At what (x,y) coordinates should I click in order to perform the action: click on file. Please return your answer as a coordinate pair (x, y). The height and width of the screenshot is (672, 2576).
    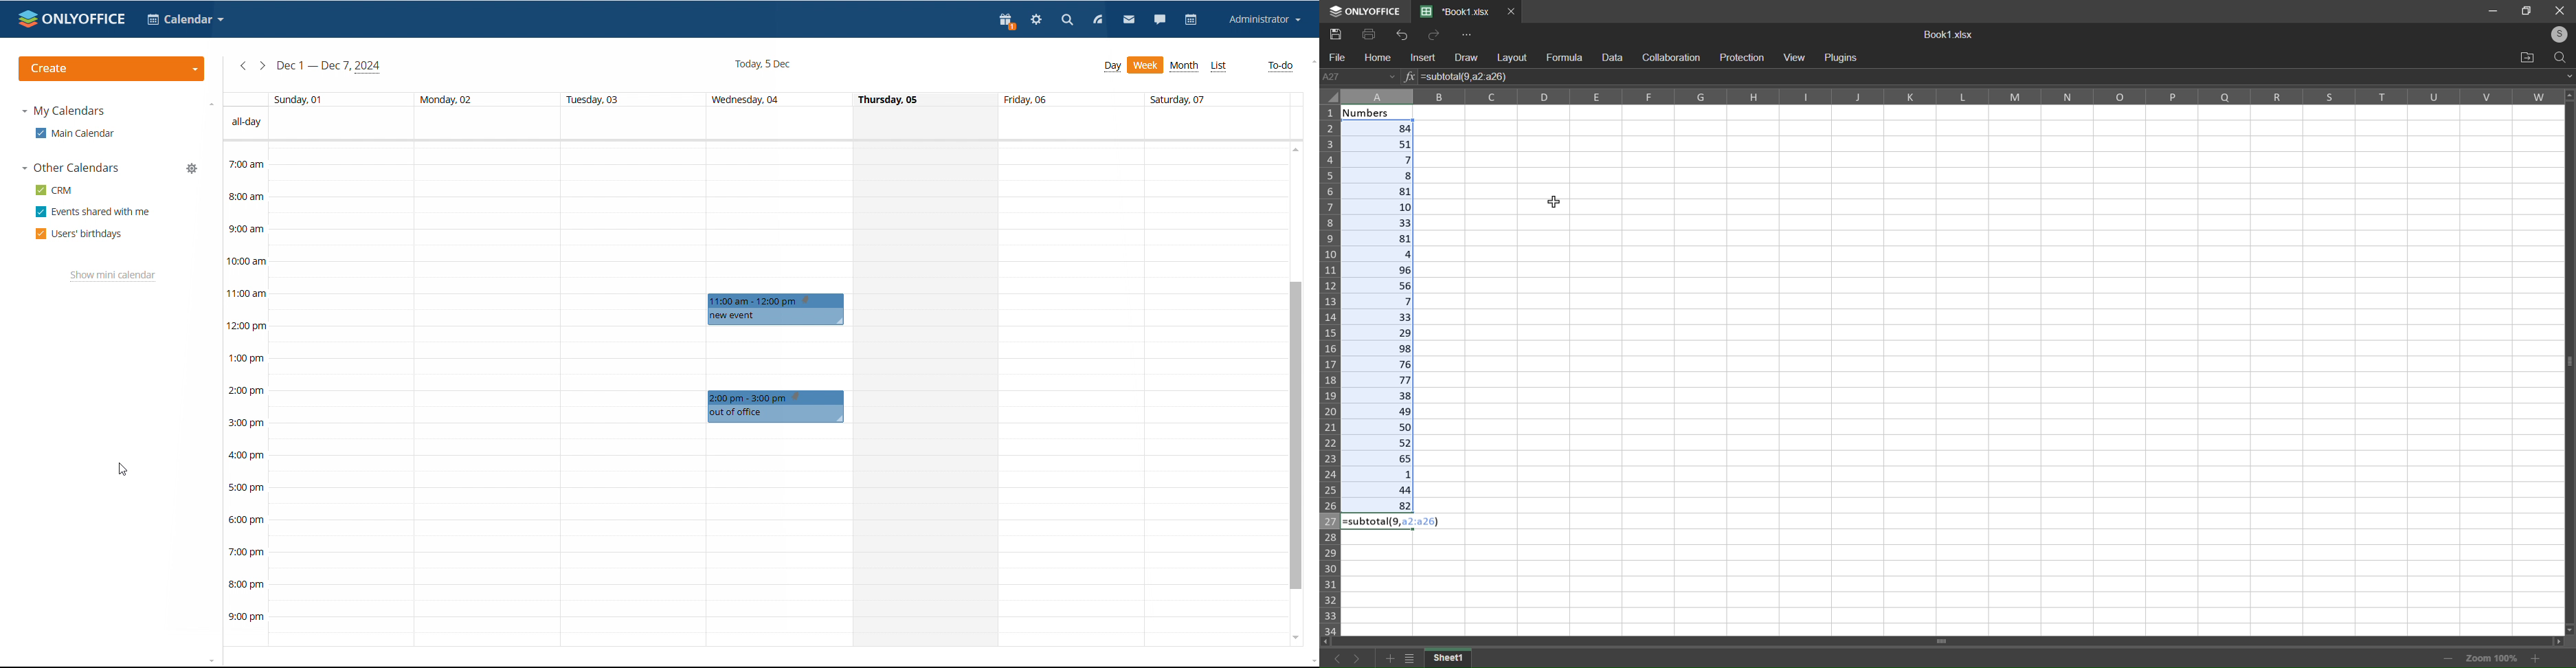
    Looking at the image, I should click on (1338, 58).